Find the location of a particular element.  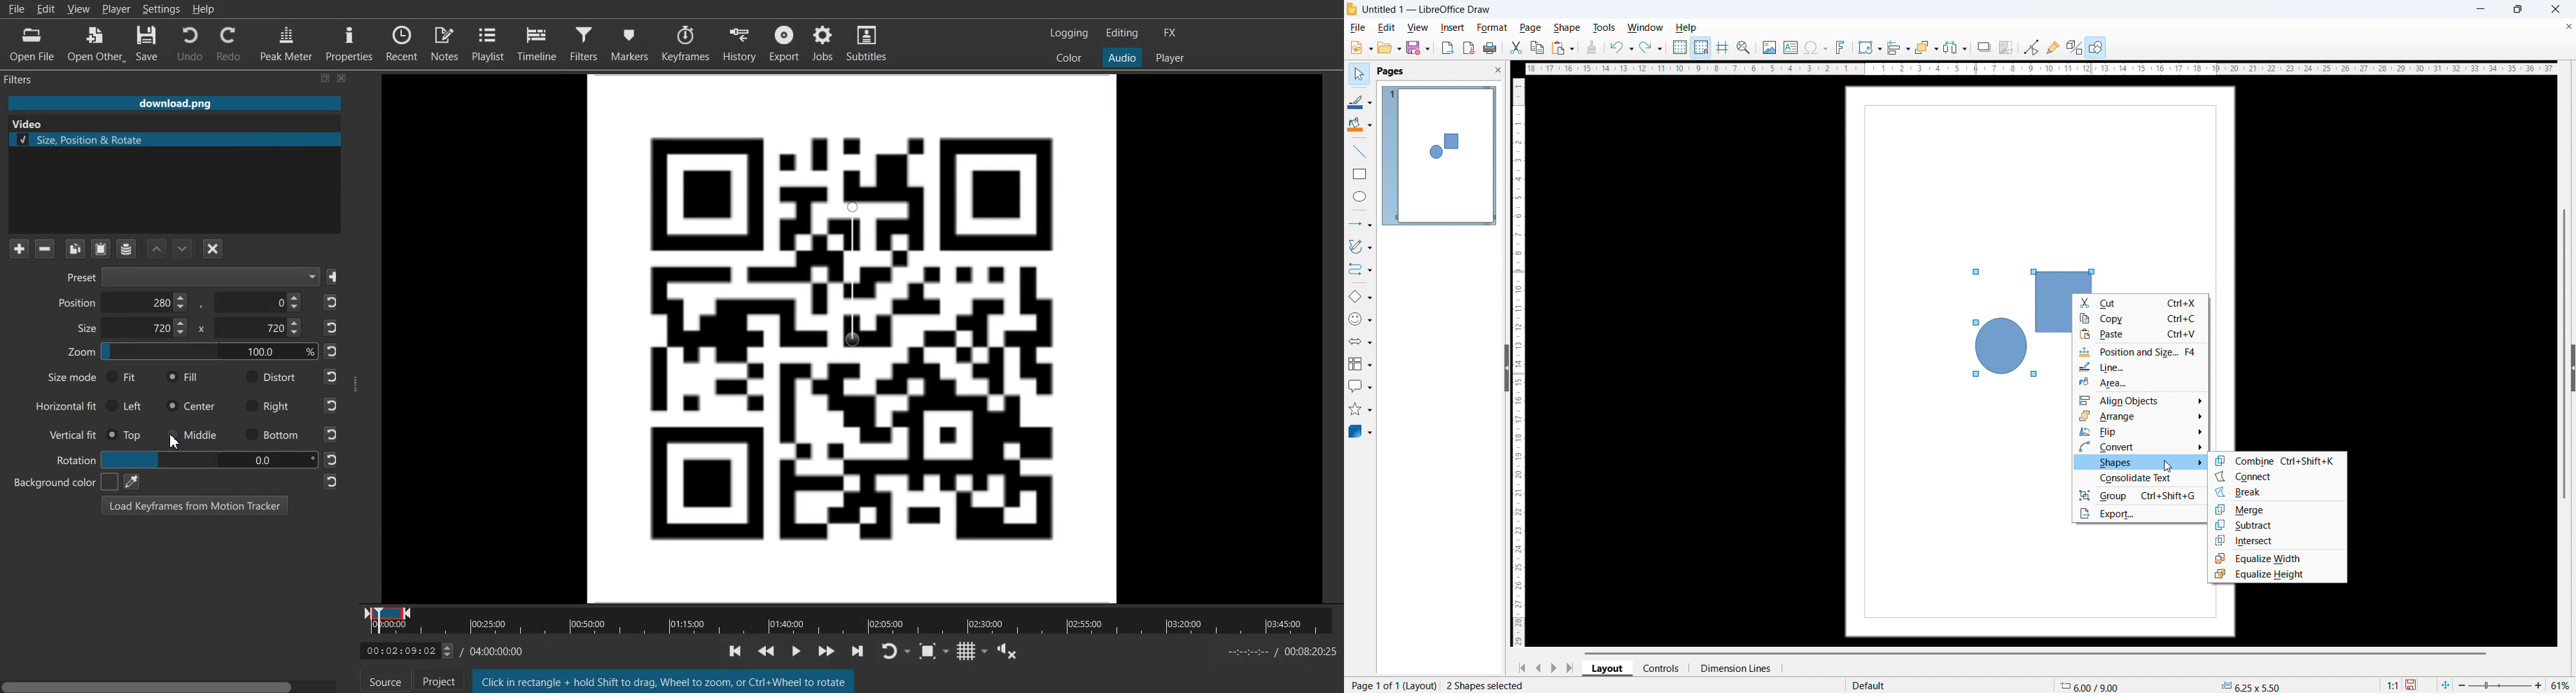

shapes selected is located at coordinates (2013, 323).